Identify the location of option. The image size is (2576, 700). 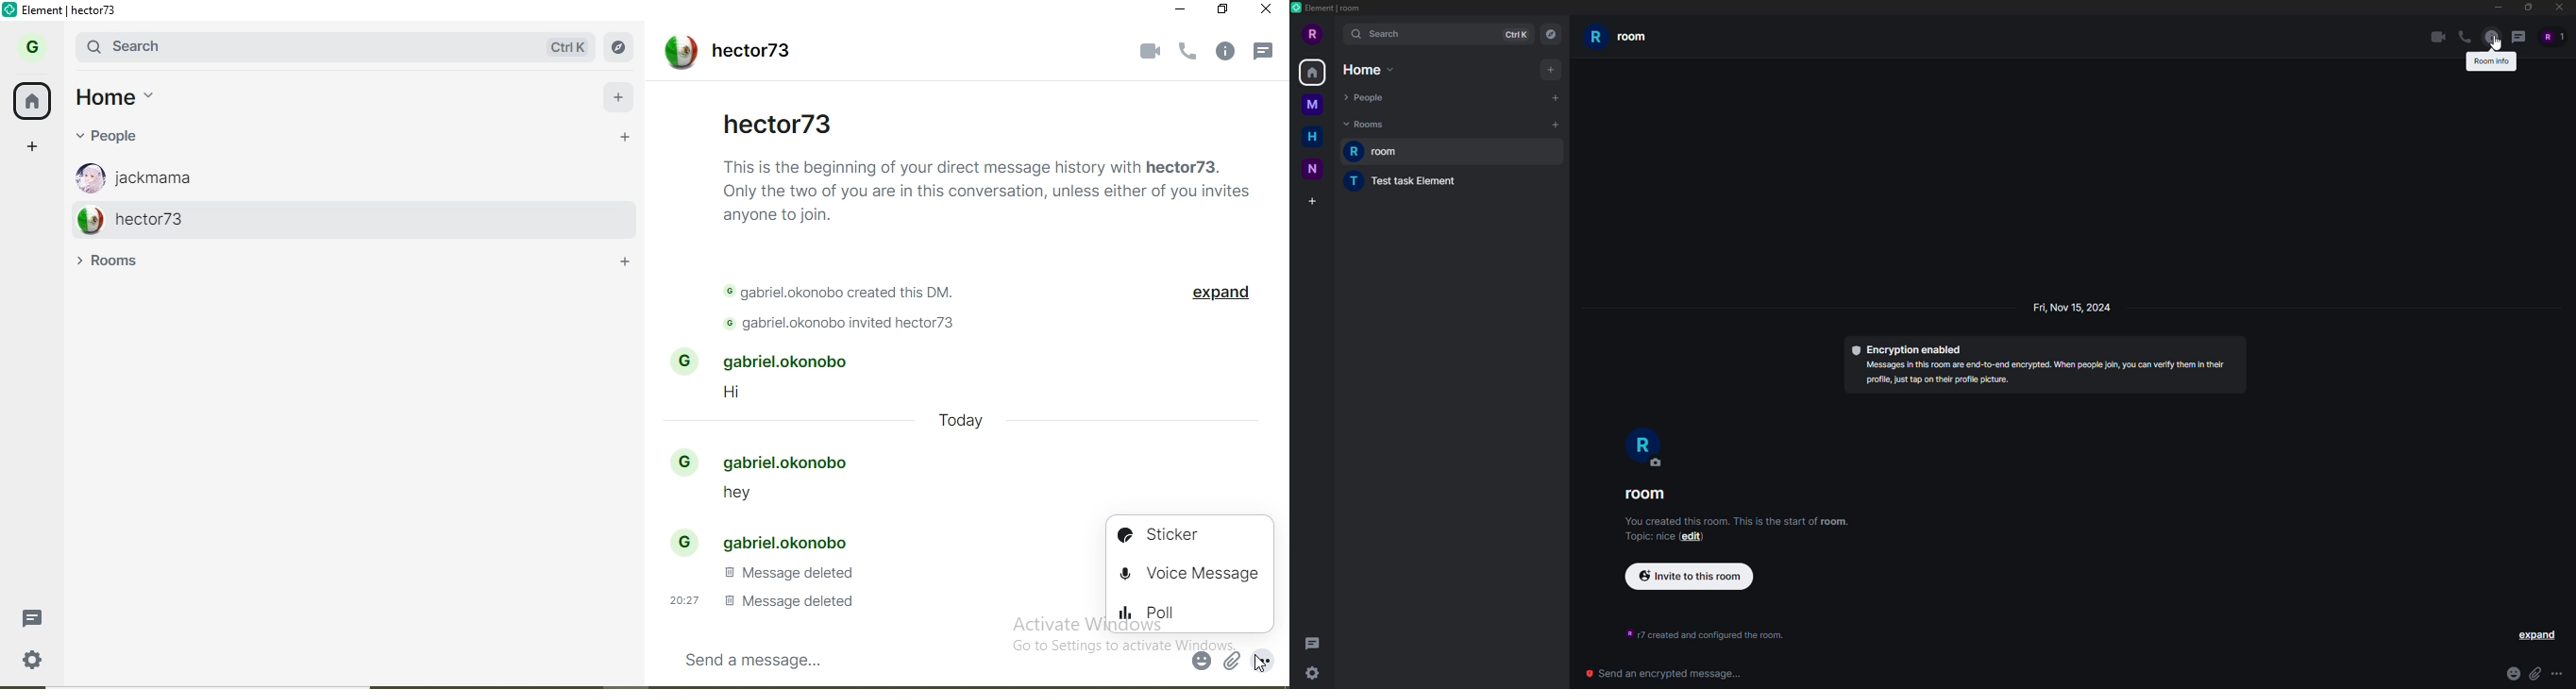
(1267, 662).